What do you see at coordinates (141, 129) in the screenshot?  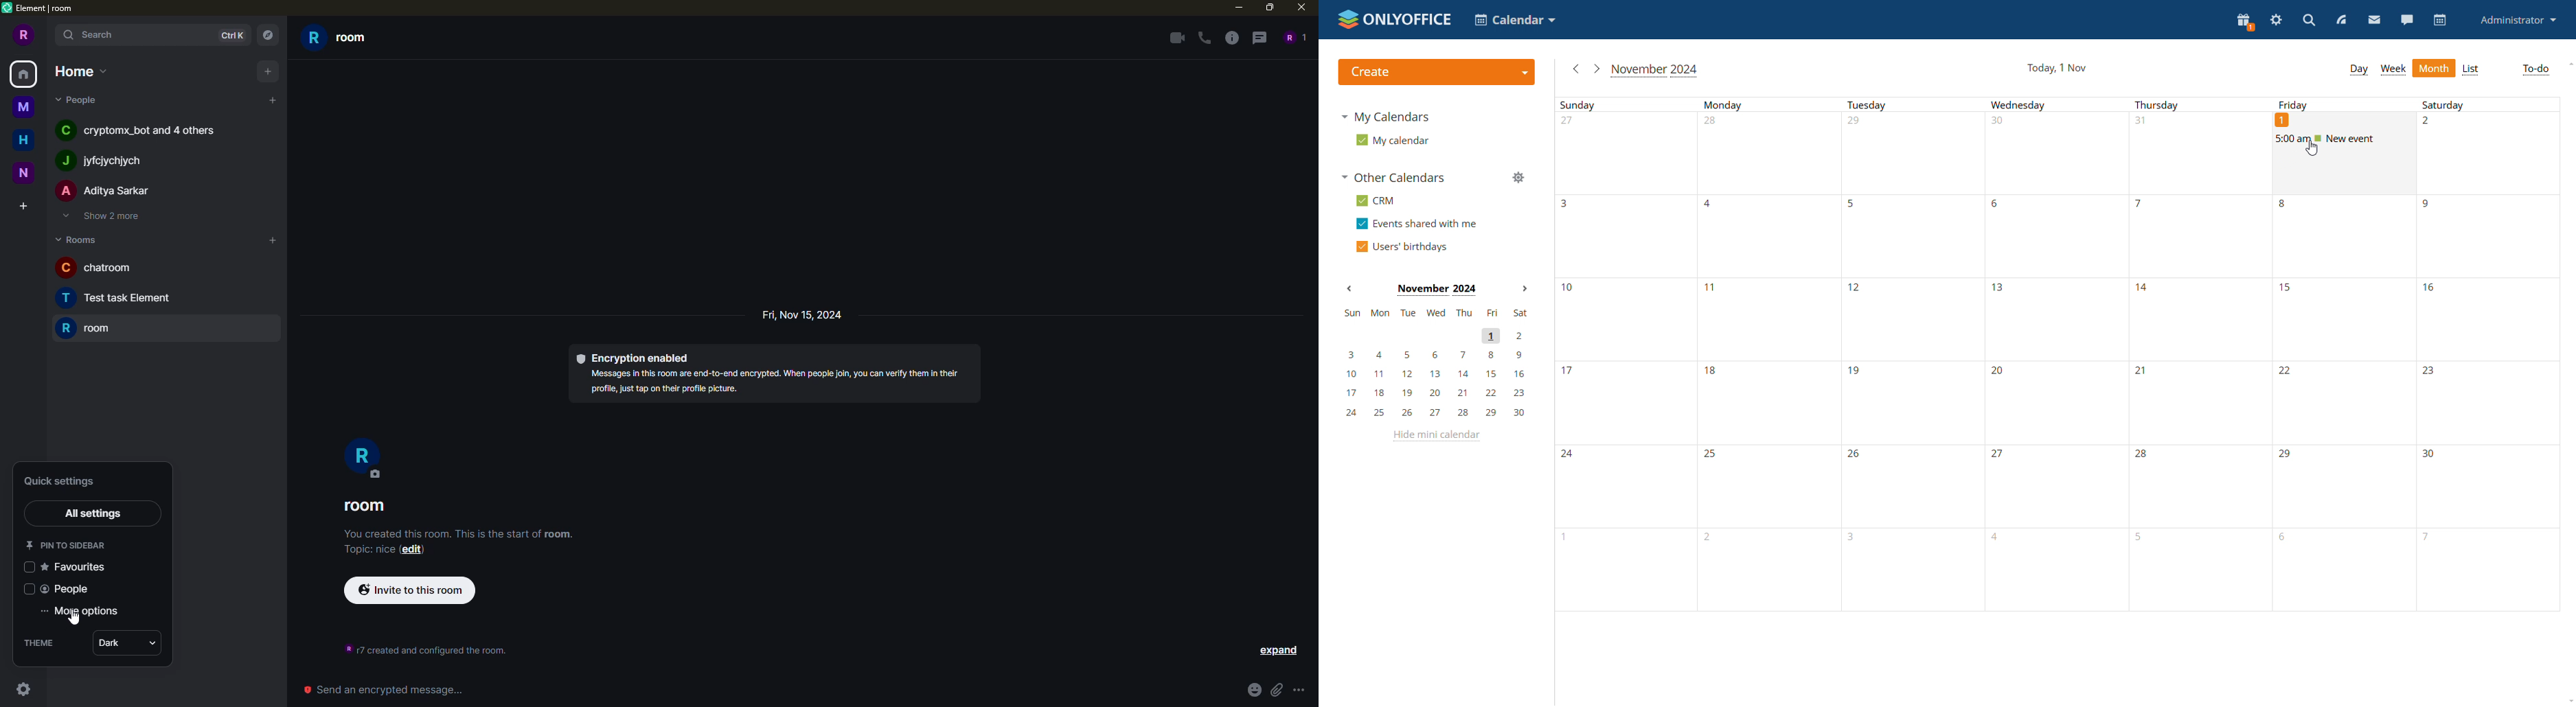 I see `C  cryptomx_bot and 4 others` at bounding box center [141, 129].